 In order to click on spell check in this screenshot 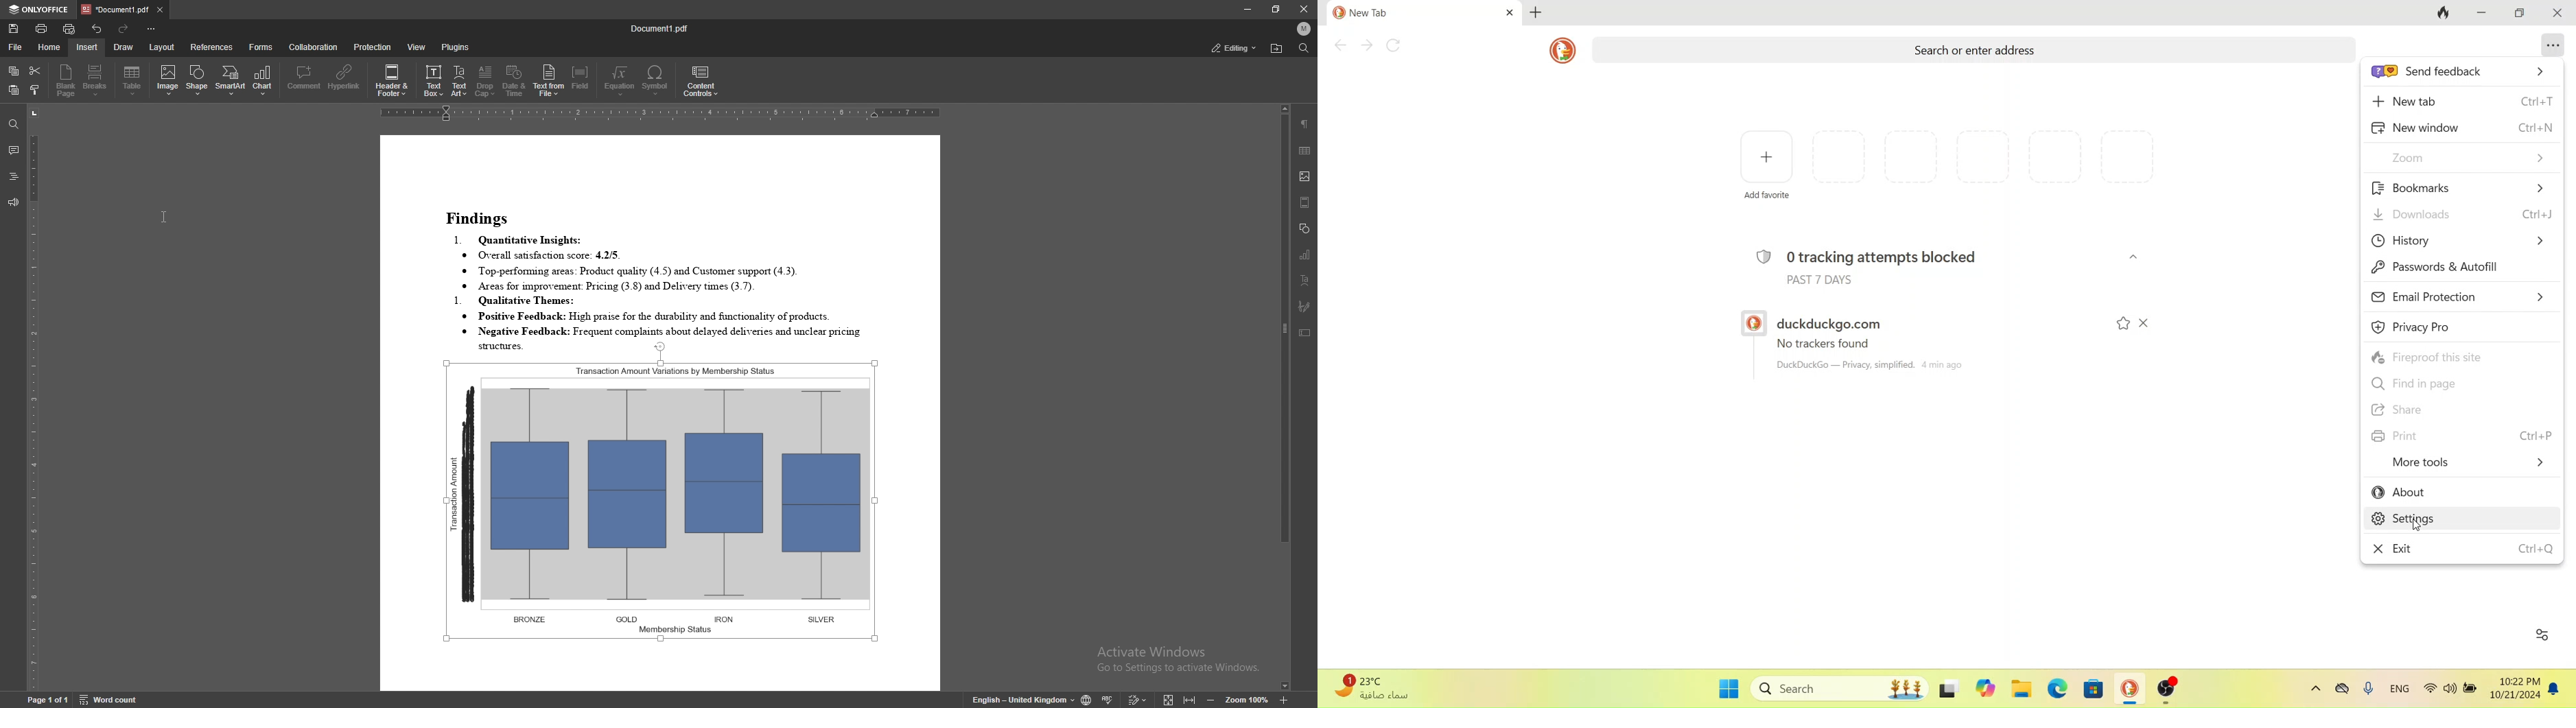, I will do `click(1108, 700)`.